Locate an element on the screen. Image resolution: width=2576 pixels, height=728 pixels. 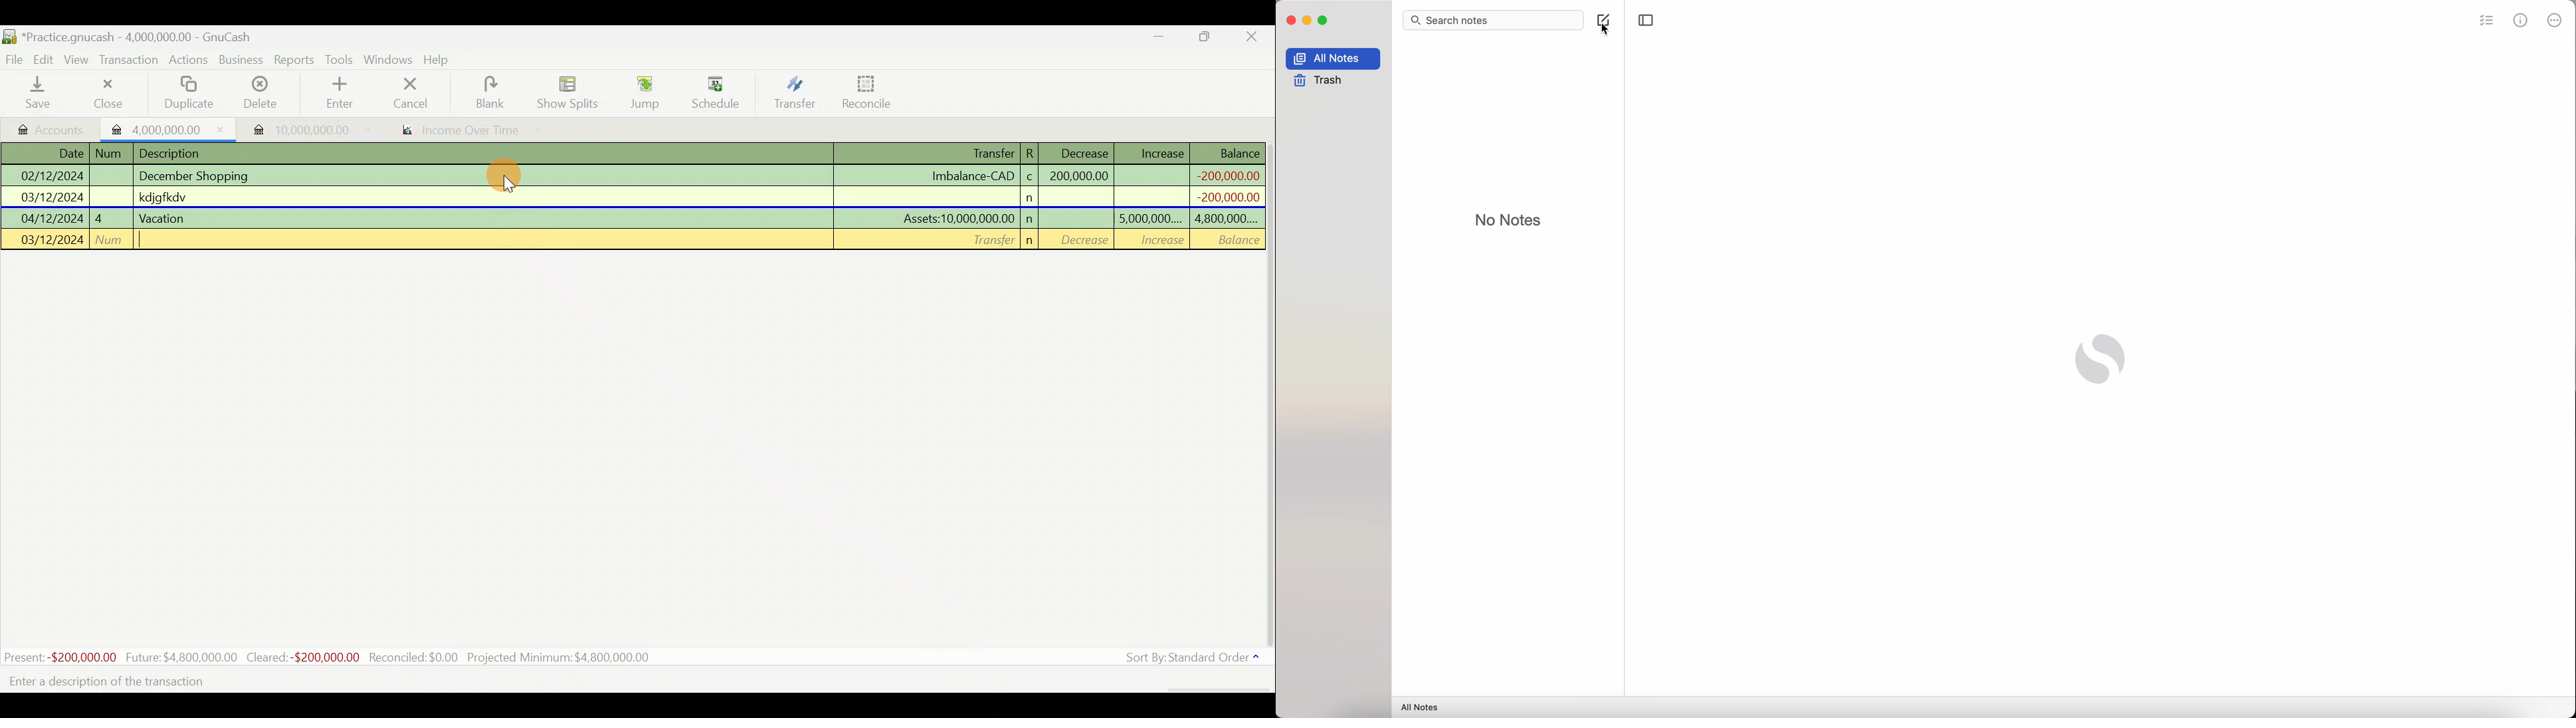
Simplenote logo is located at coordinates (2104, 359).